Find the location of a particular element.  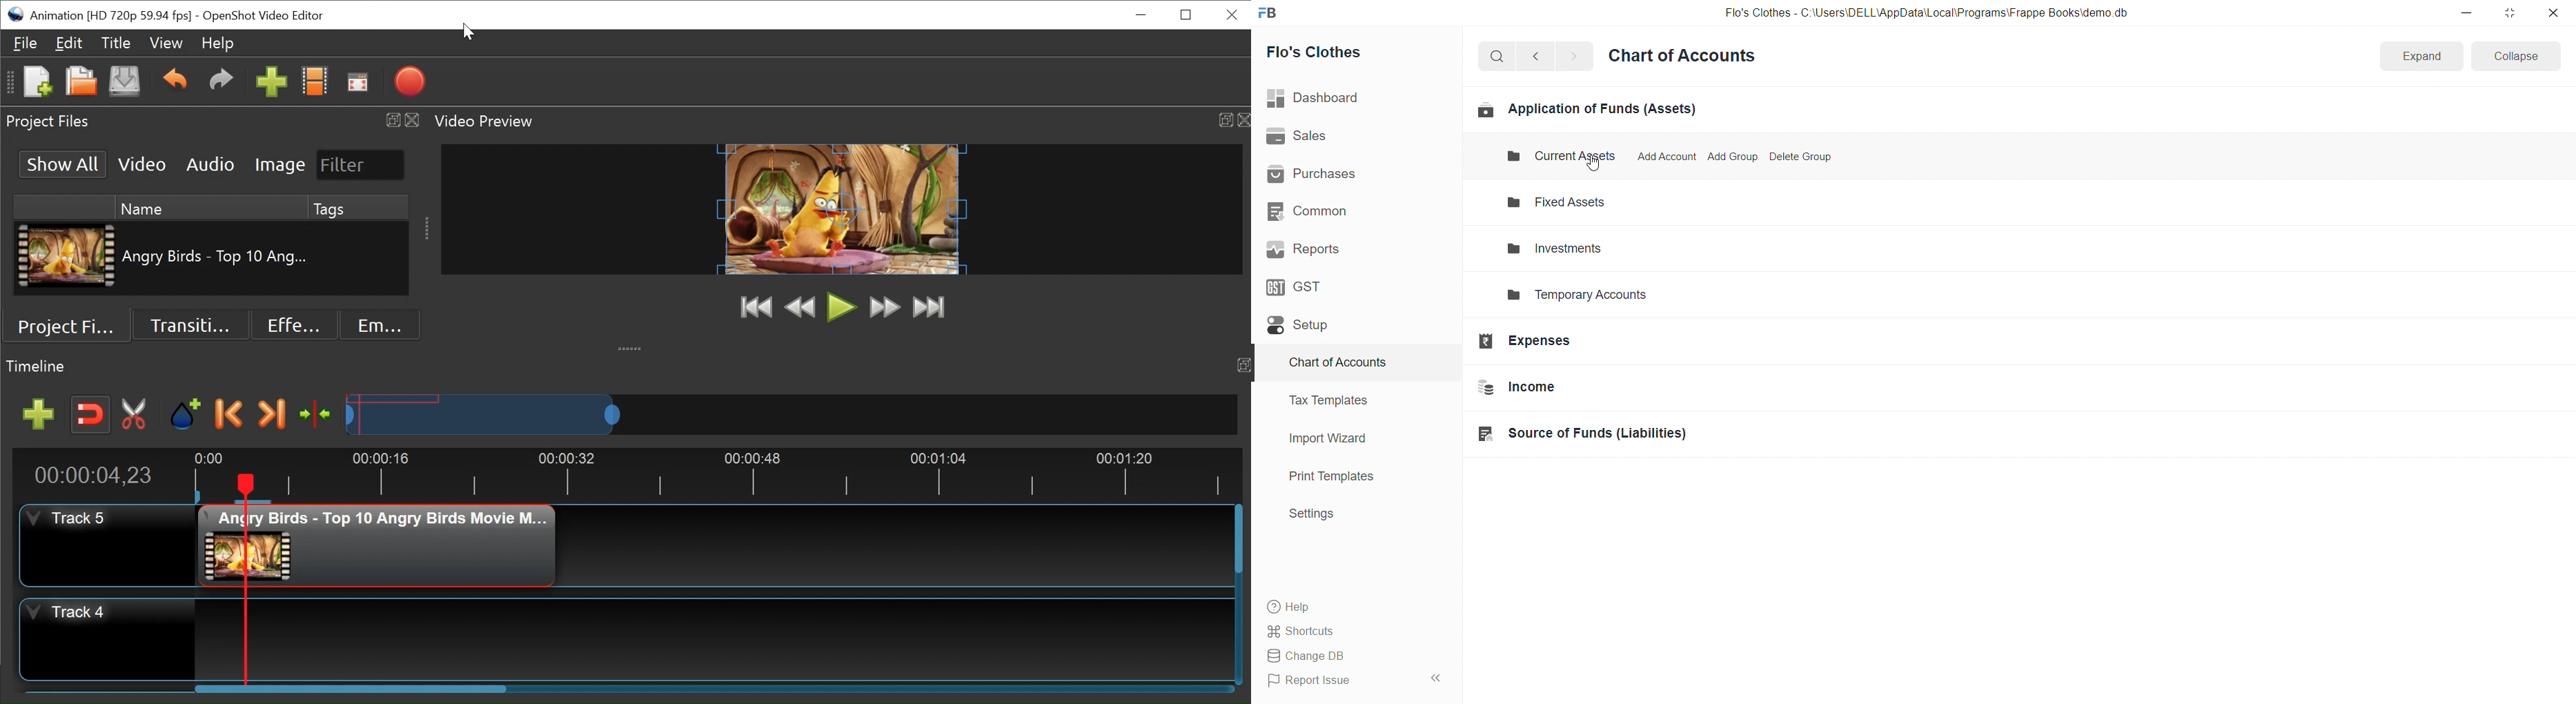

Video is located at coordinates (142, 164).